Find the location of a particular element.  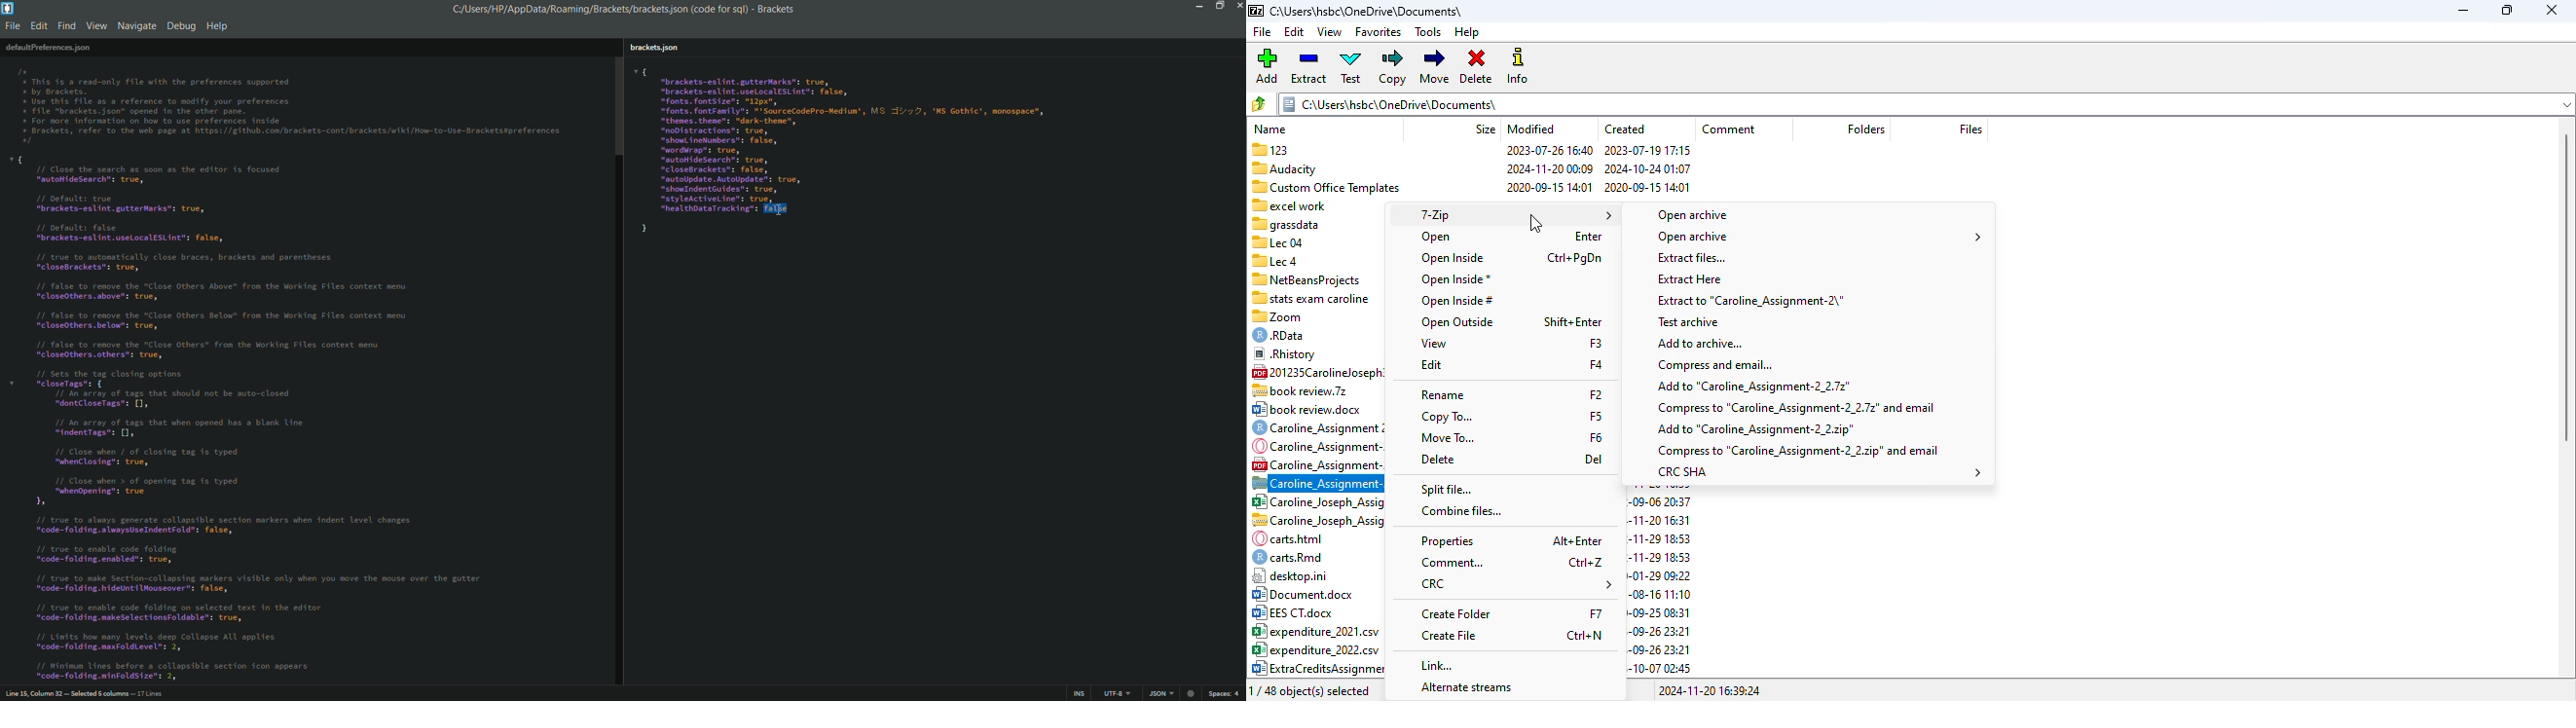

‘3 Custom Office Templates 2020-09-15 14:01 2020-09-15 14:01 is located at coordinates (1470, 185).